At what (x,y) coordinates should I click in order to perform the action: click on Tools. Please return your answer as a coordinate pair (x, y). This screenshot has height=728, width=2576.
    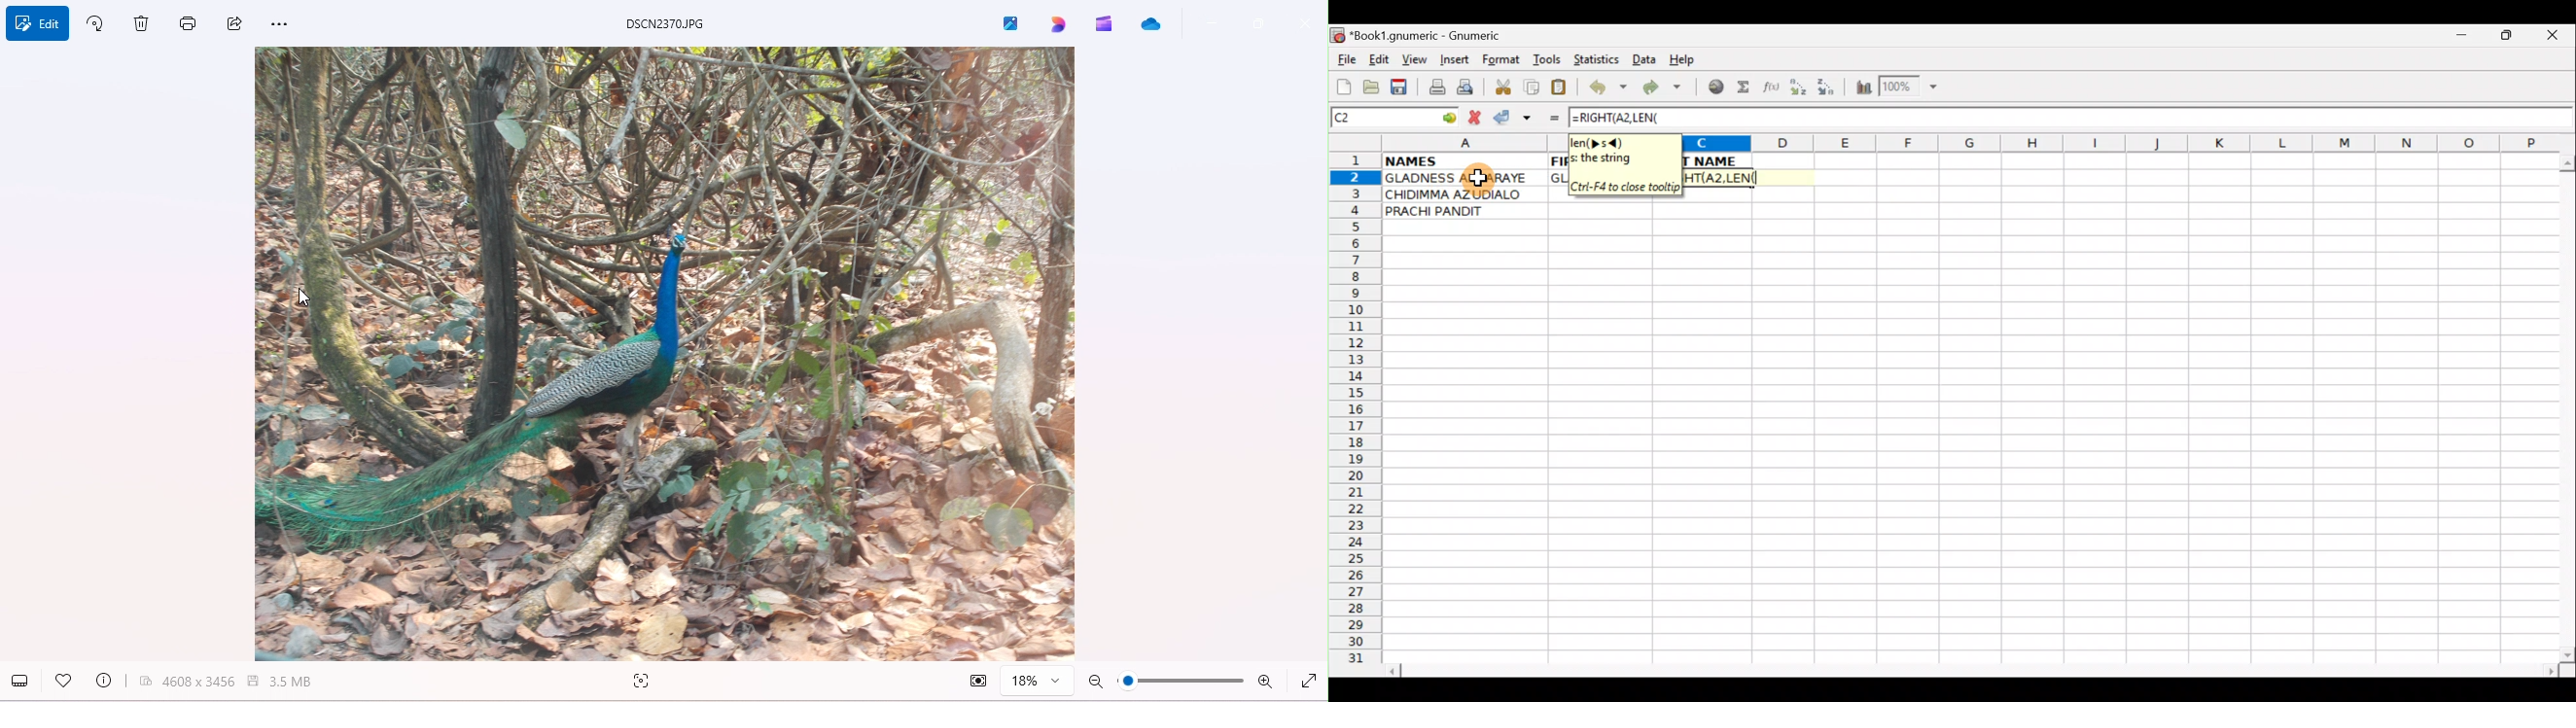
    Looking at the image, I should click on (1548, 60).